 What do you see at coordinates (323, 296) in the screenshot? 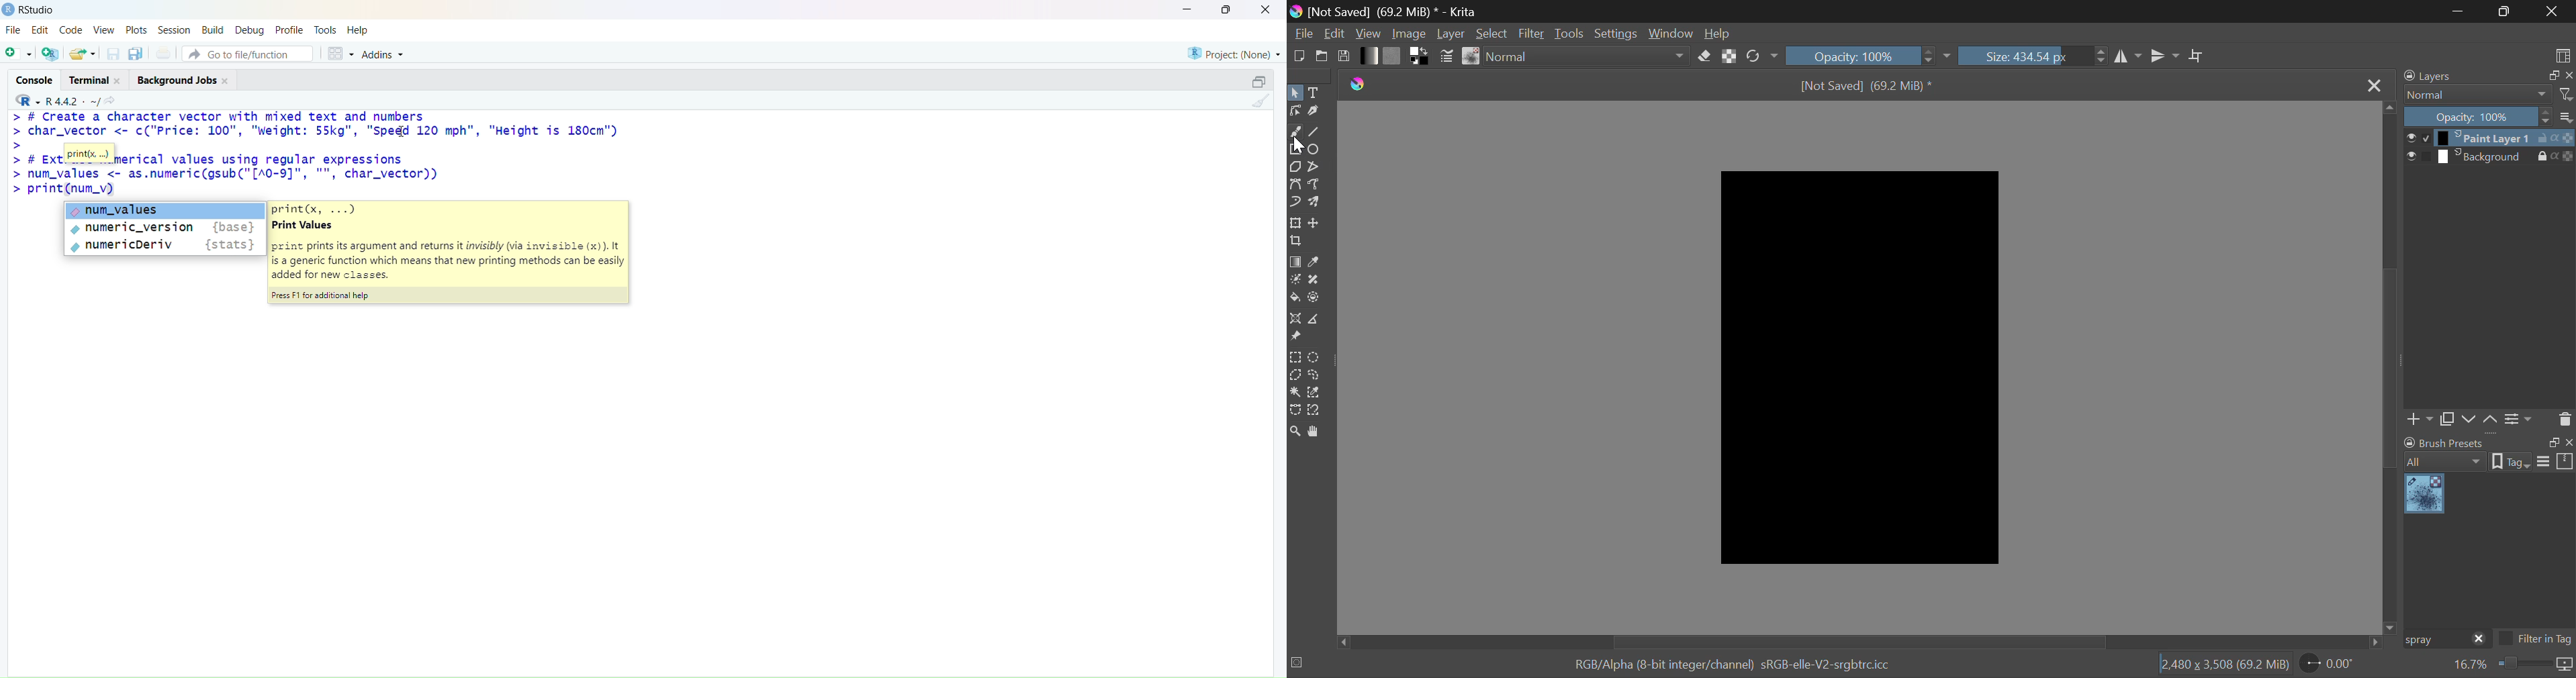
I see `Press F1 for additional help` at bounding box center [323, 296].